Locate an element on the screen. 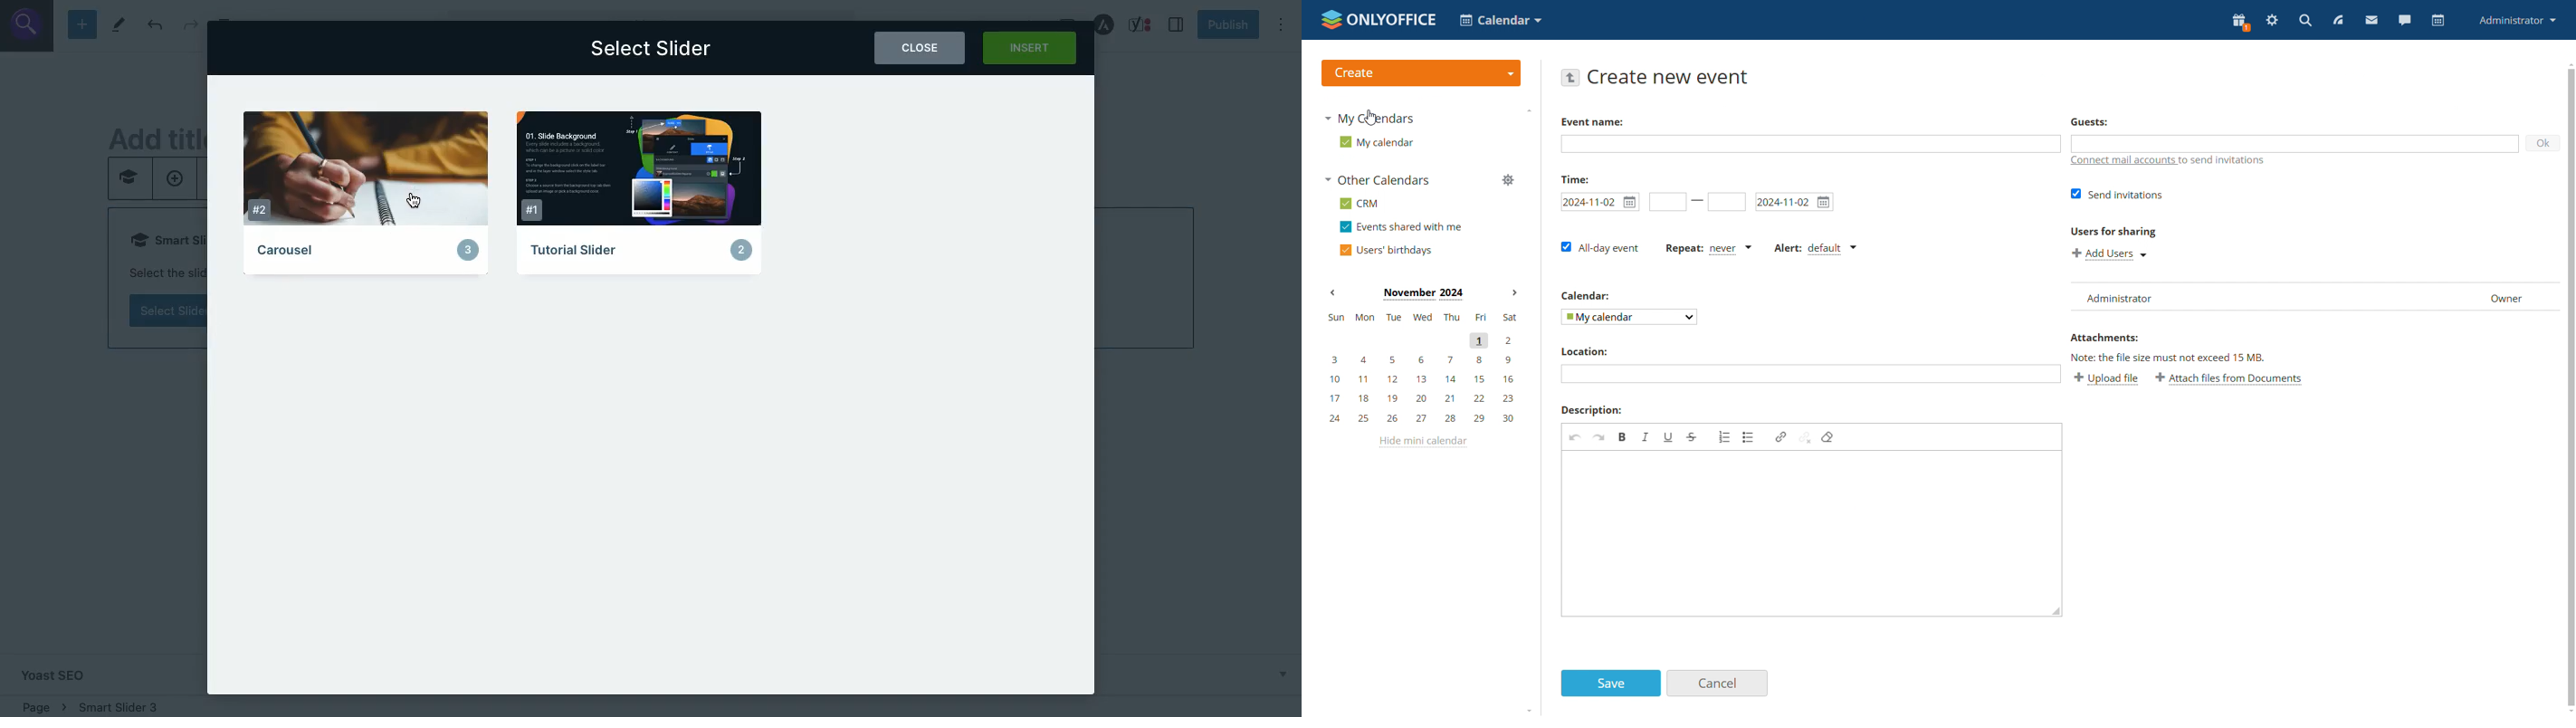 The image size is (2576, 728). Tools is located at coordinates (119, 24).